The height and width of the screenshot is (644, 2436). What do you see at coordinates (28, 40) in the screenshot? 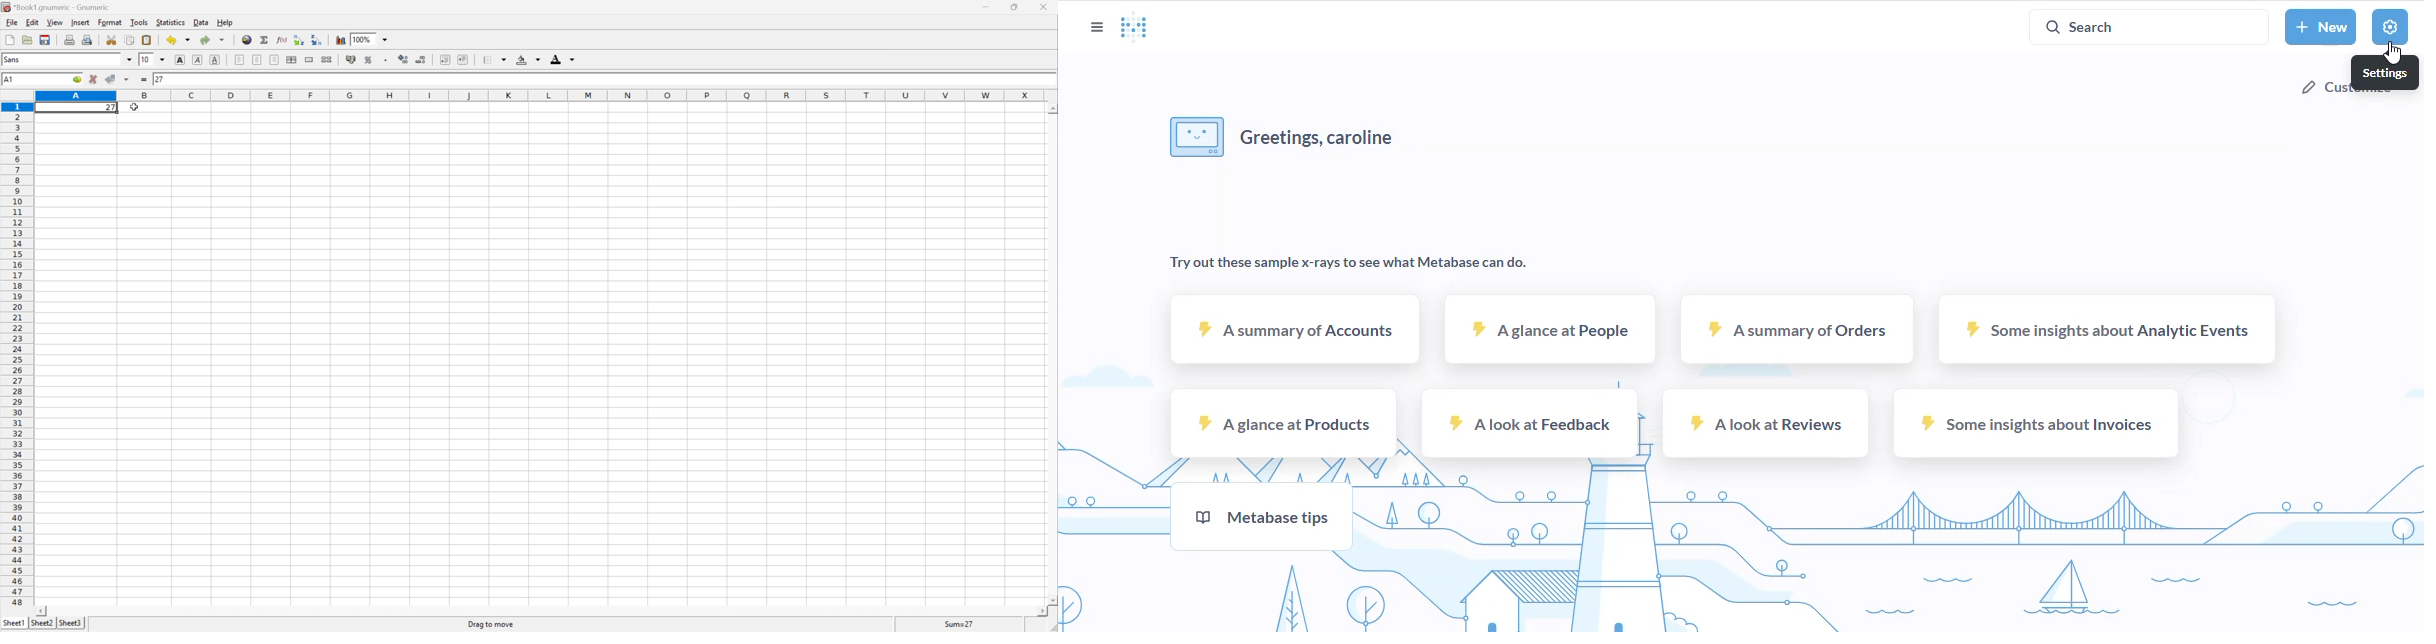
I see `Open a file` at bounding box center [28, 40].